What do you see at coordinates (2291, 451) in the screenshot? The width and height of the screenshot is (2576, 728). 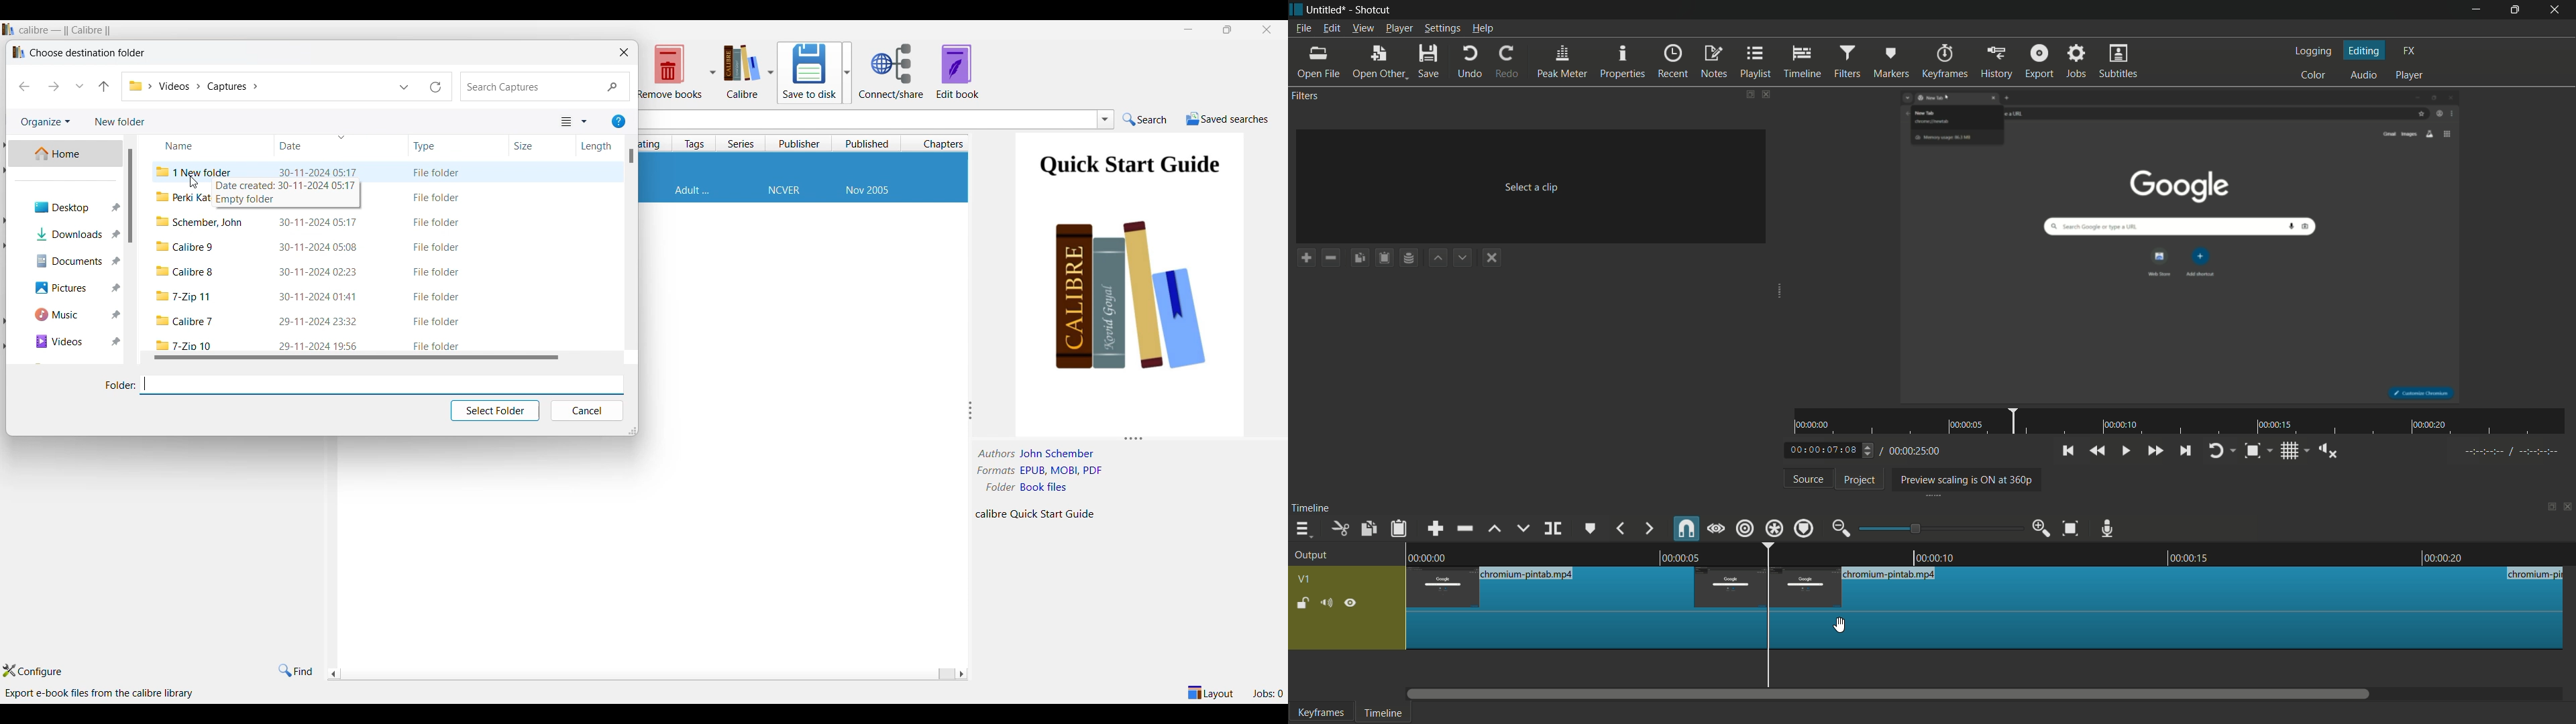 I see `toggle grid` at bounding box center [2291, 451].